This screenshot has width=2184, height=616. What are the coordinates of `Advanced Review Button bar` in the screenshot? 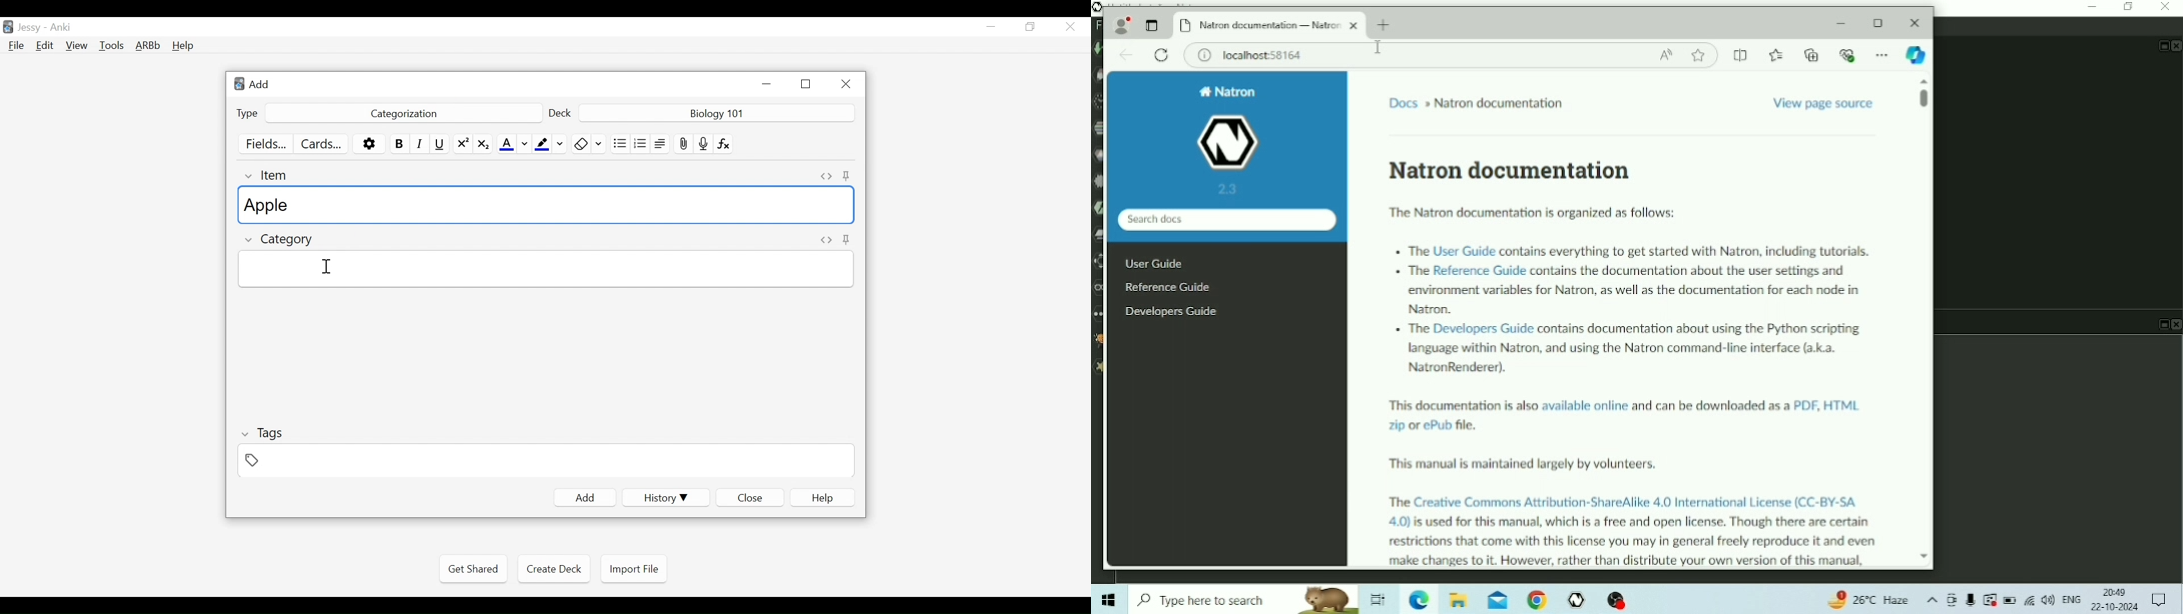 It's located at (148, 45).